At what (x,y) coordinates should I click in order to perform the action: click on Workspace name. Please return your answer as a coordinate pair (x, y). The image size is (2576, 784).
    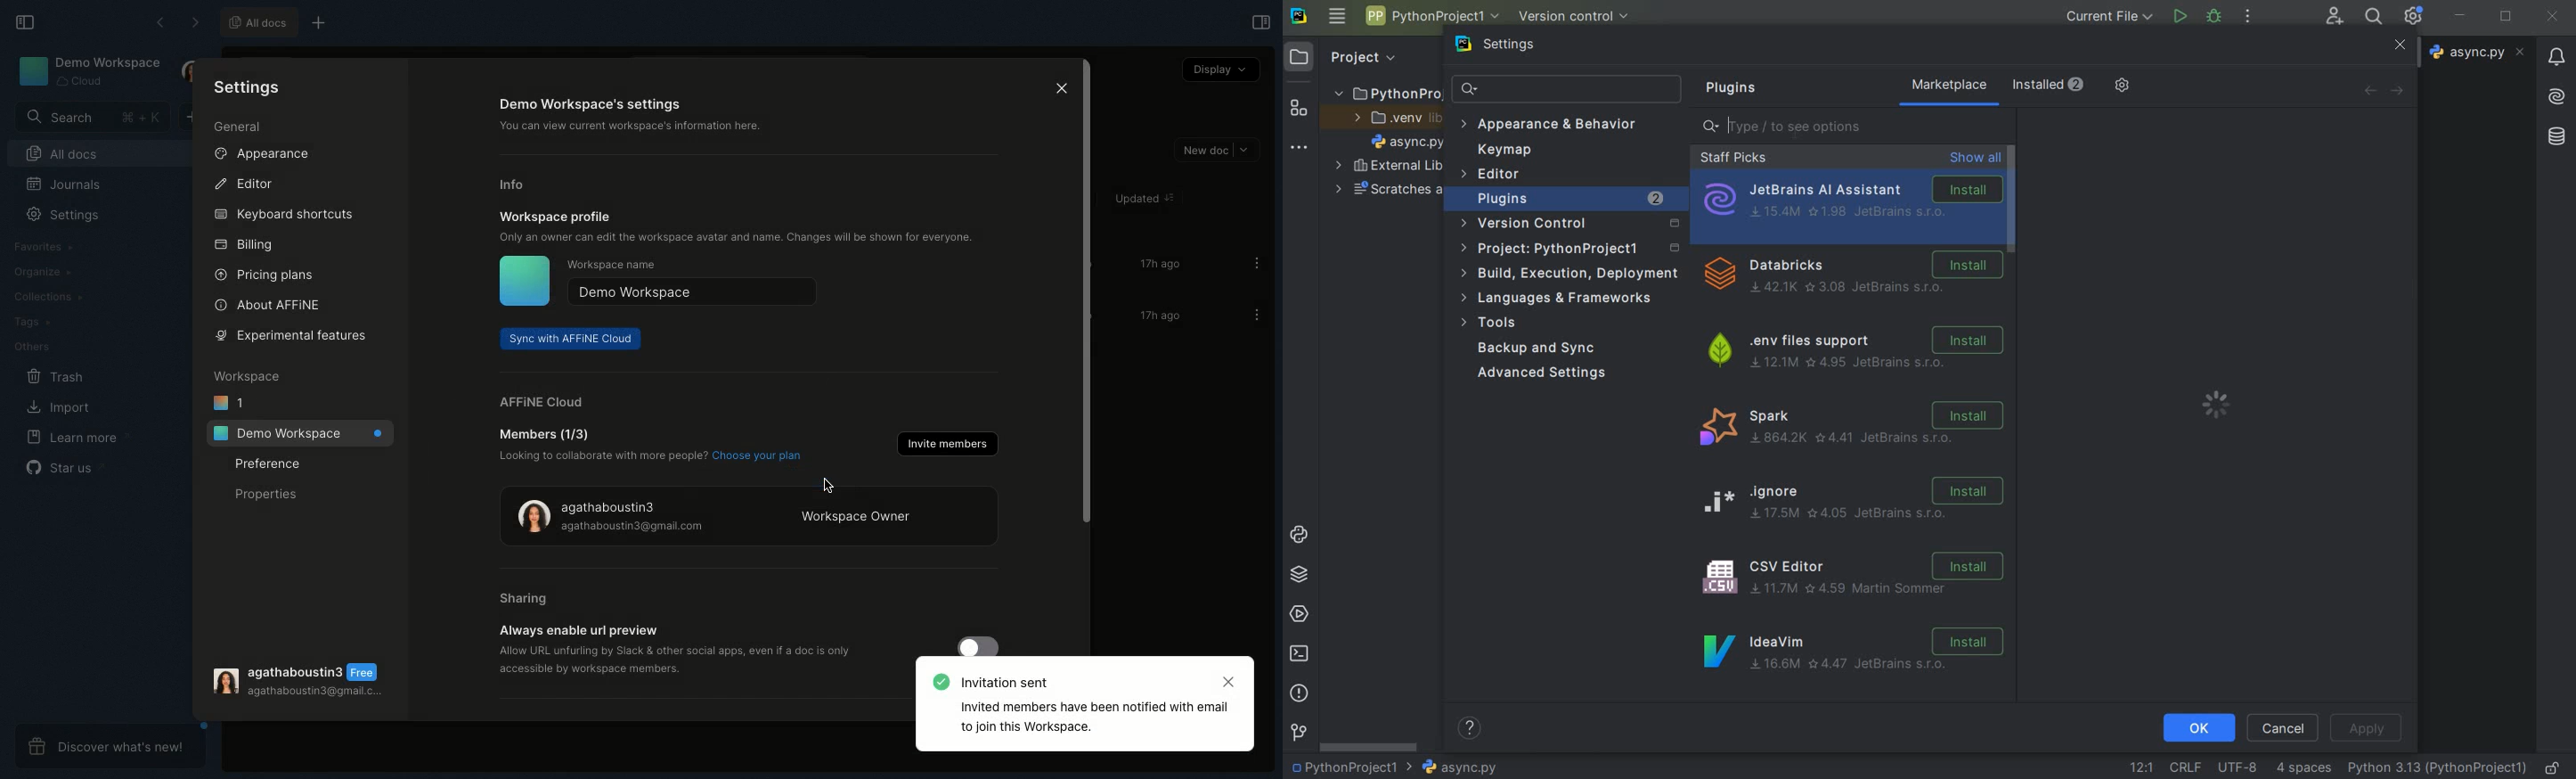
    Looking at the image, I should click on (611, 264).